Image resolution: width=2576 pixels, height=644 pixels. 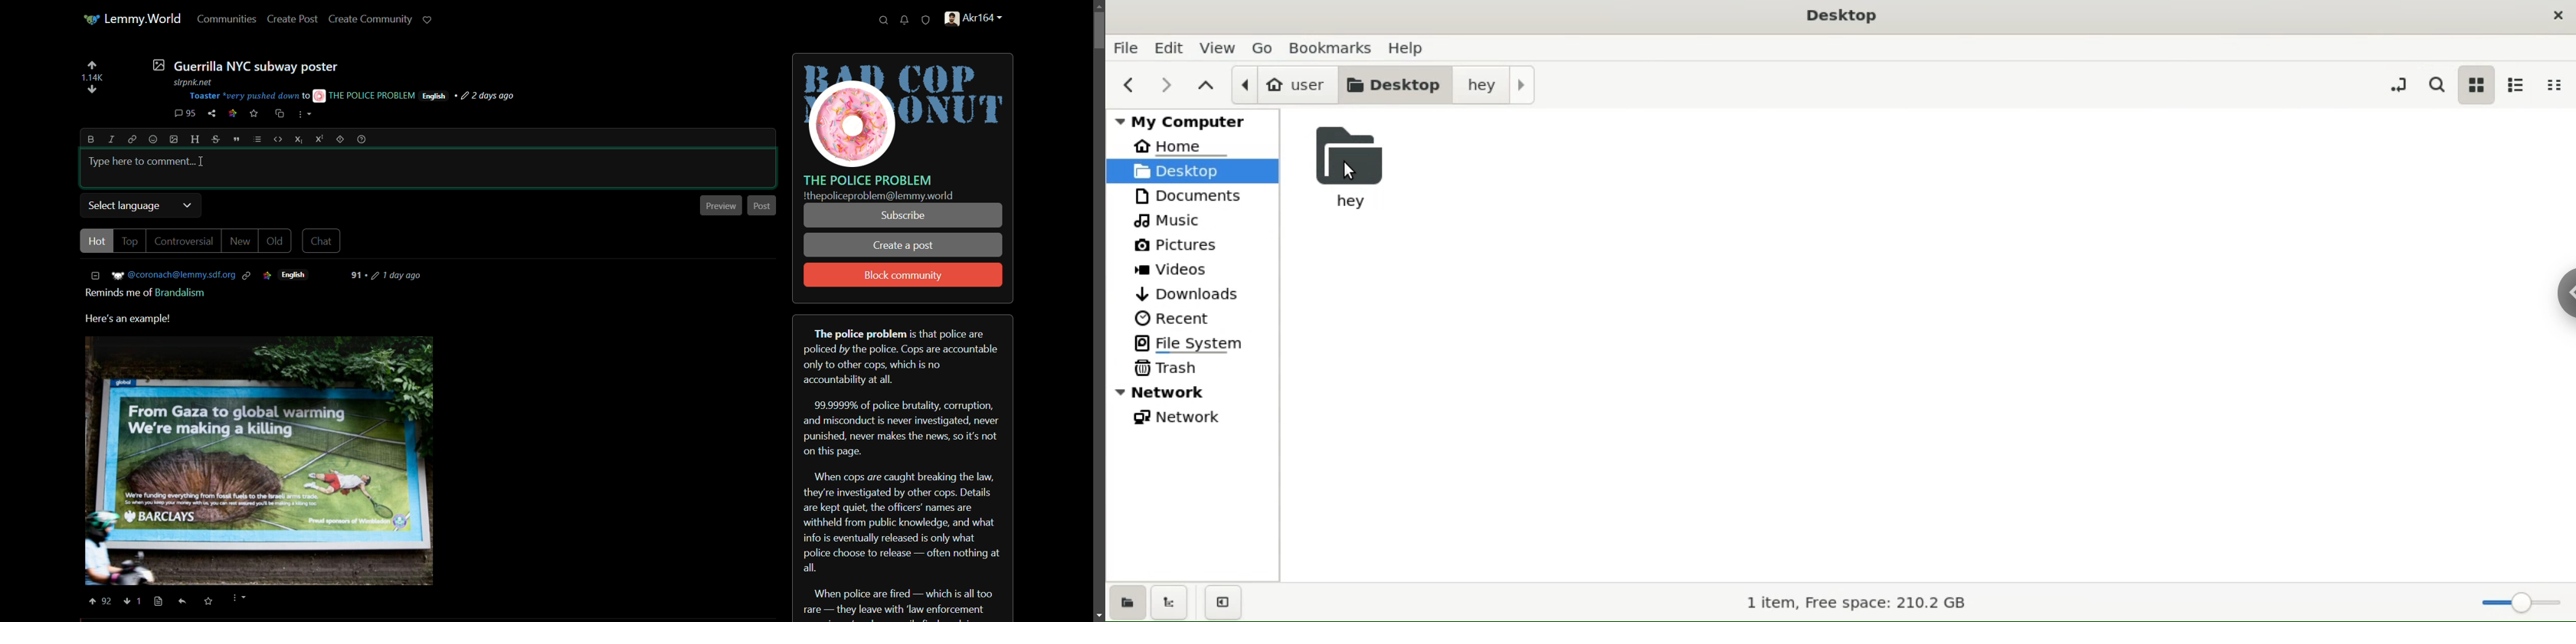 I want to click on user, so click(x=1285, y=85).